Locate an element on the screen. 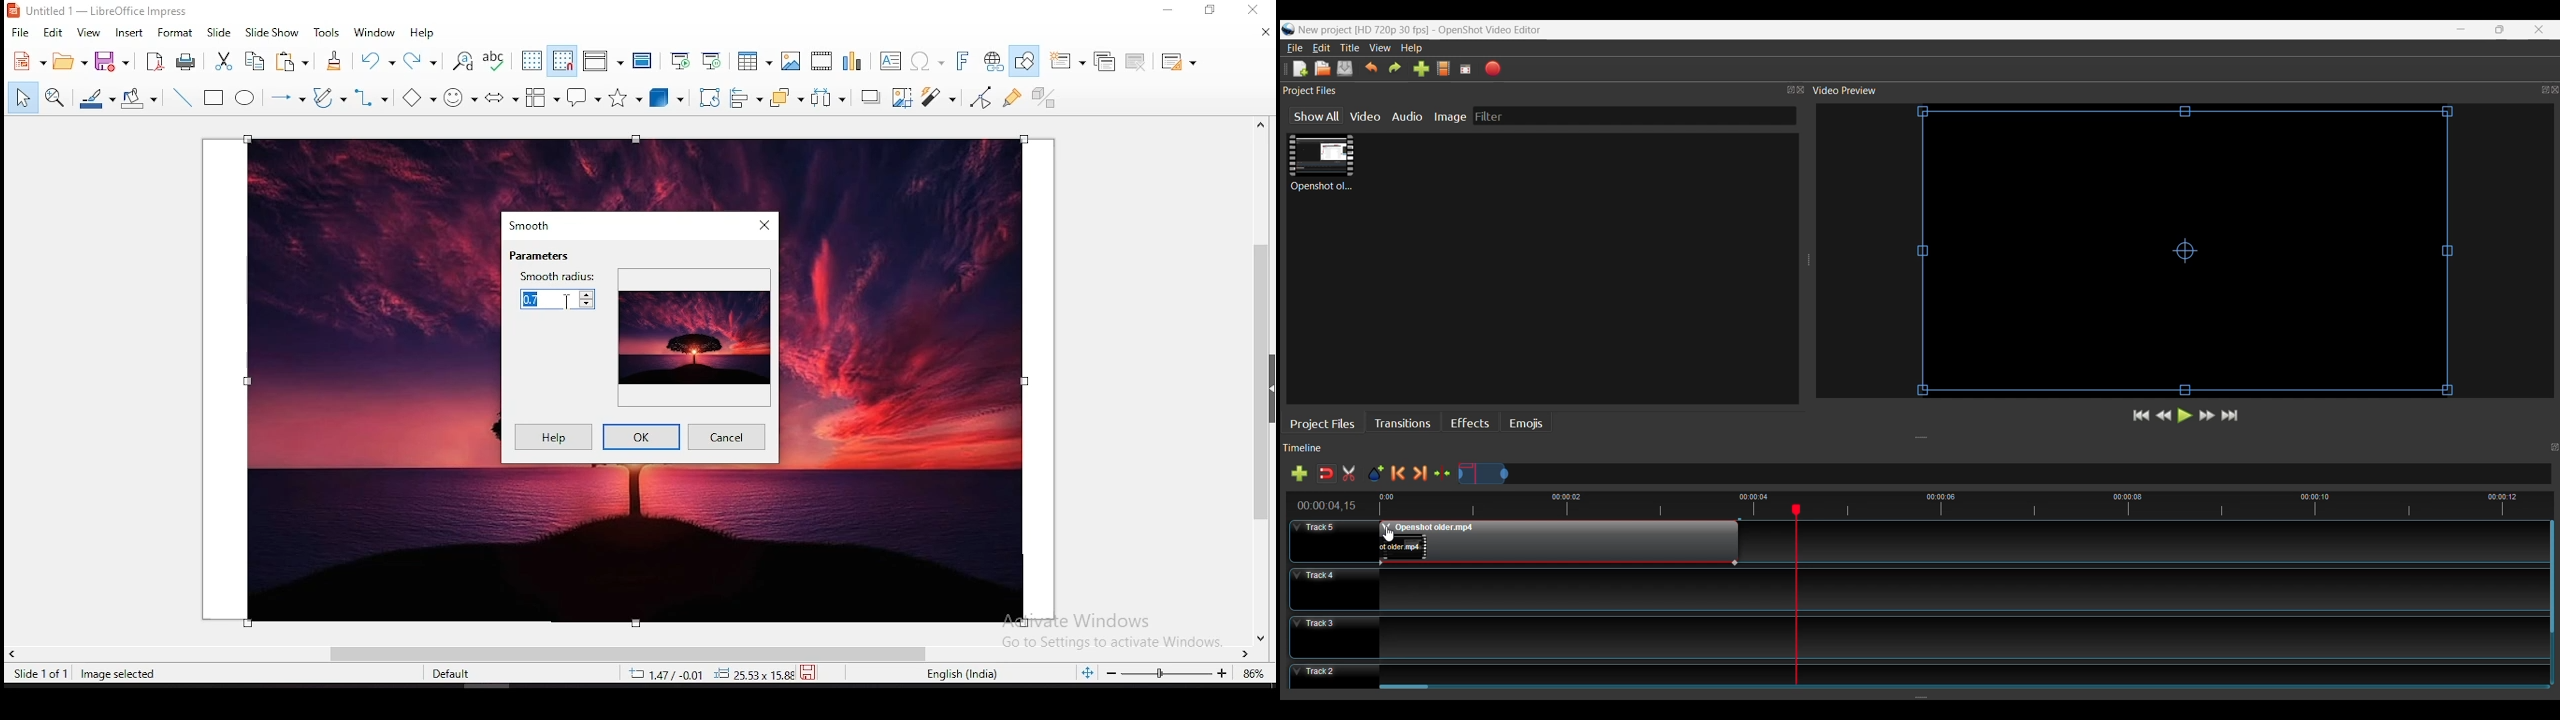  0.00x0.00 is located at coordinates (749, 674).